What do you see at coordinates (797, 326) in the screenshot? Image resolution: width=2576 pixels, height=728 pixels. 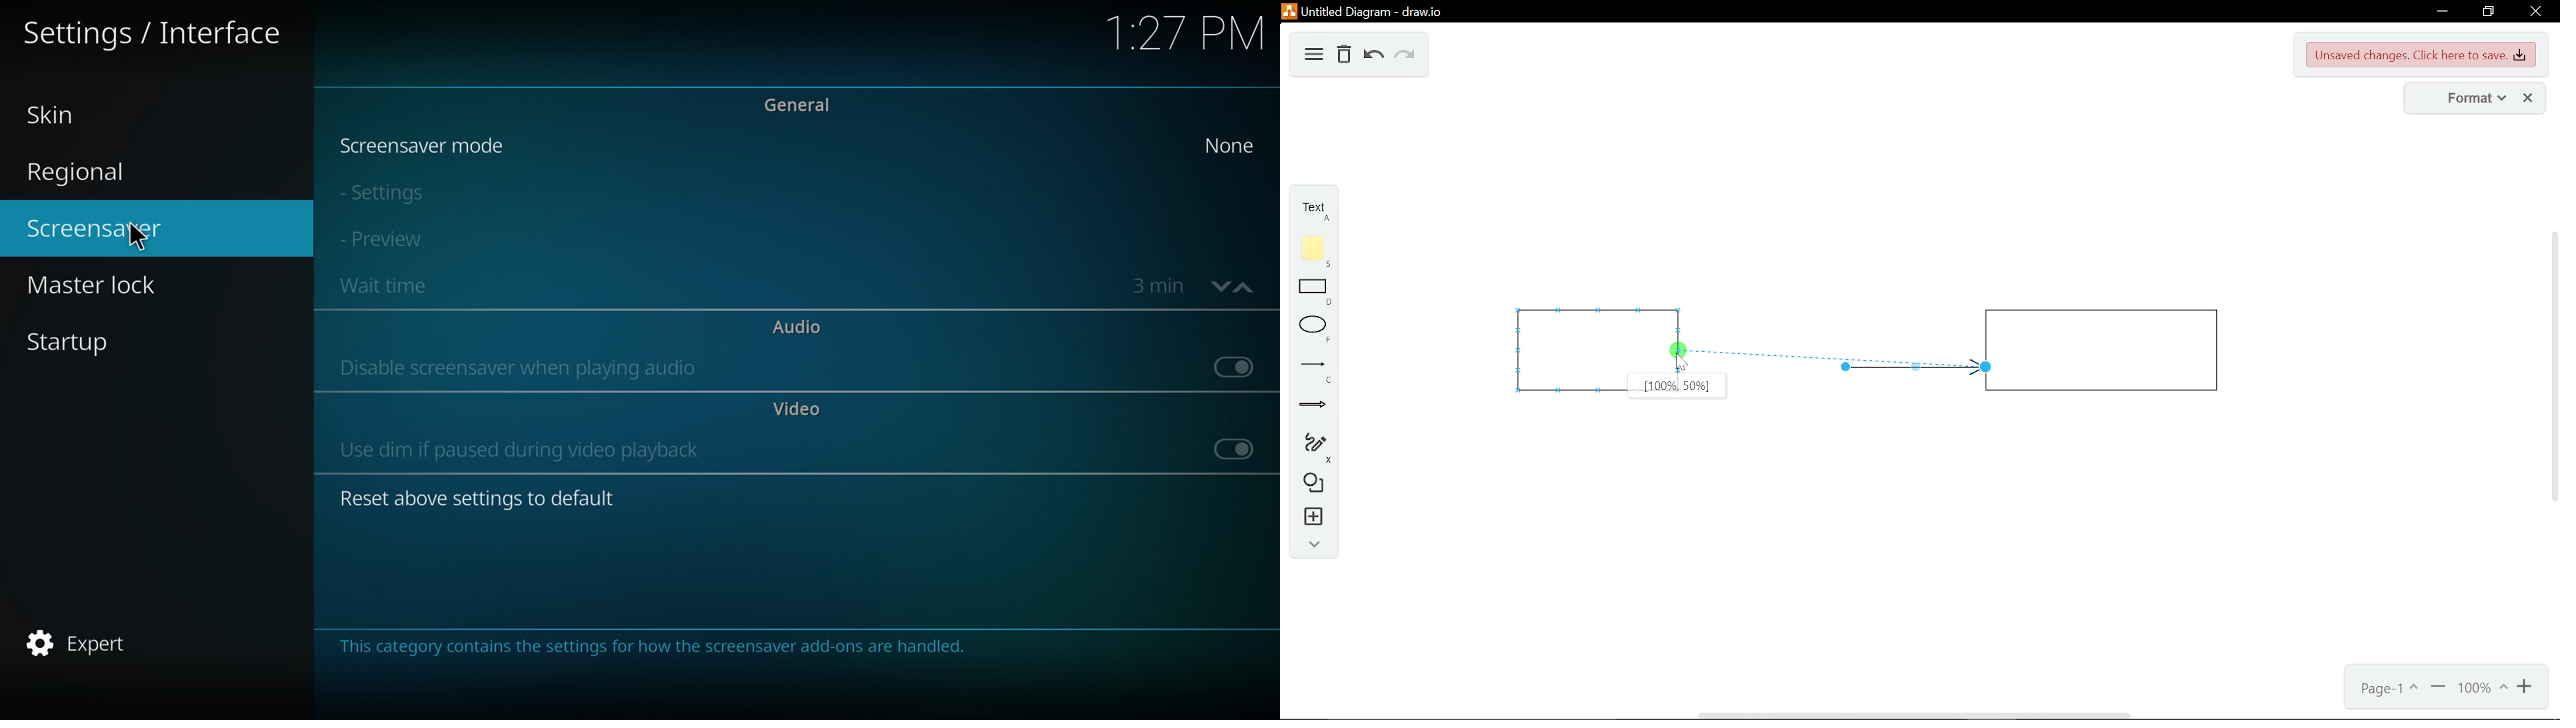 I see `audio` at bounding box center [797, 326].